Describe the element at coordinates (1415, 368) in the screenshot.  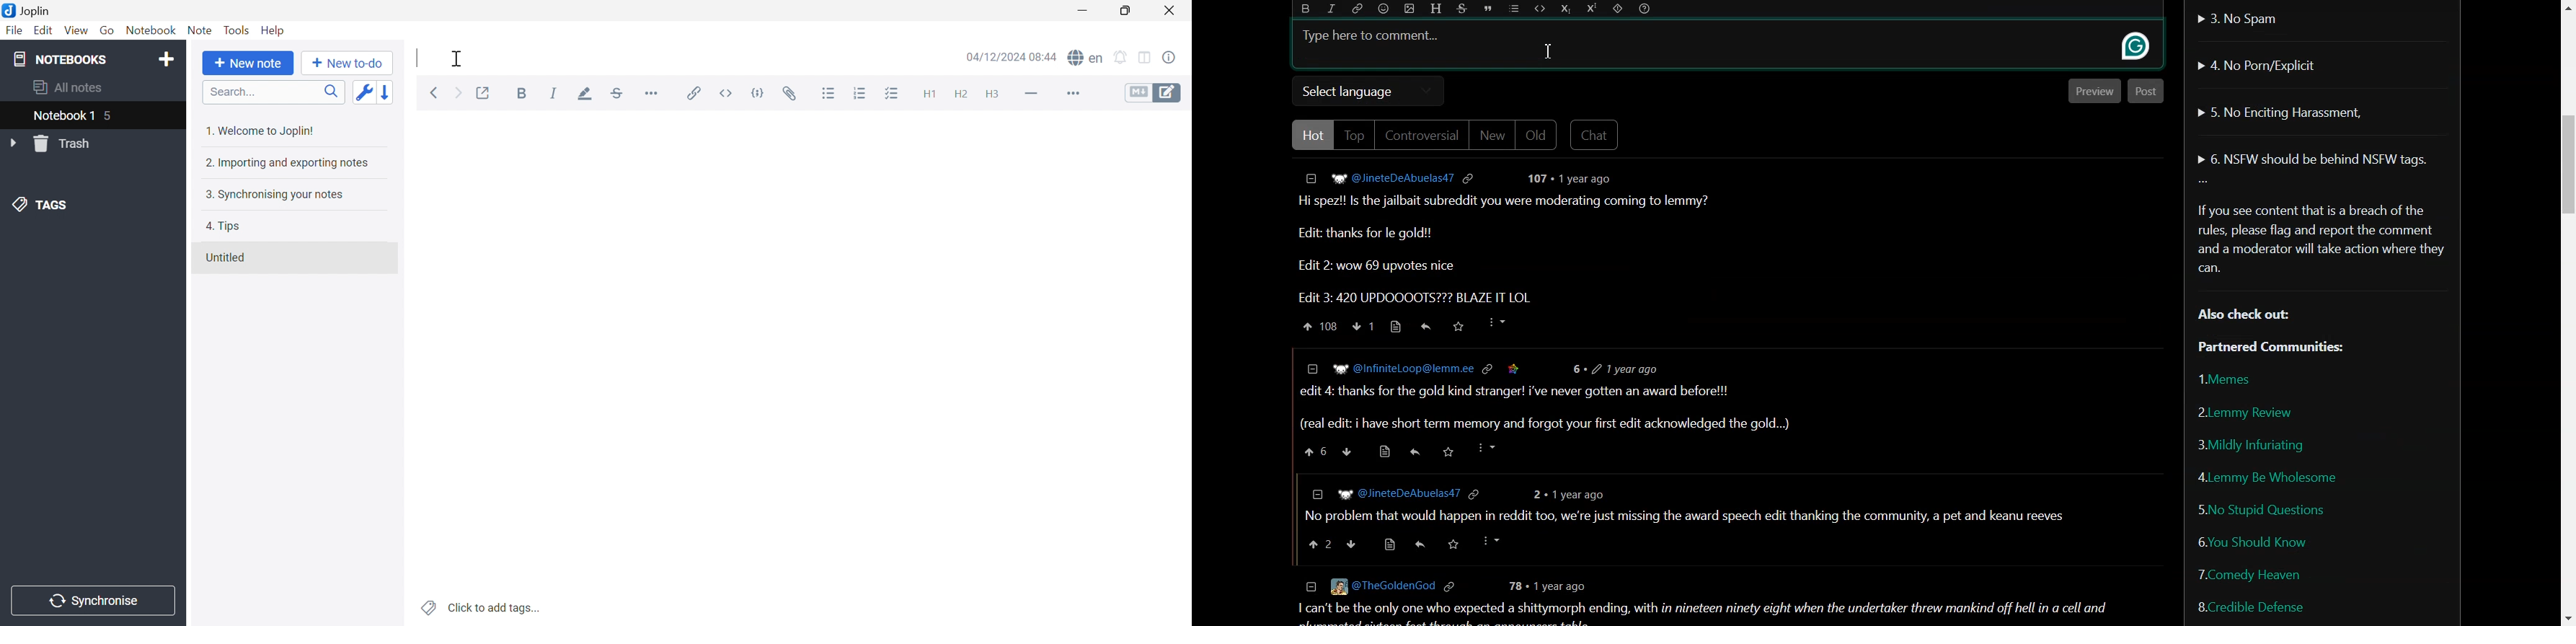
I see `W? @InfiniteLoop@lemm.ee` at that location.